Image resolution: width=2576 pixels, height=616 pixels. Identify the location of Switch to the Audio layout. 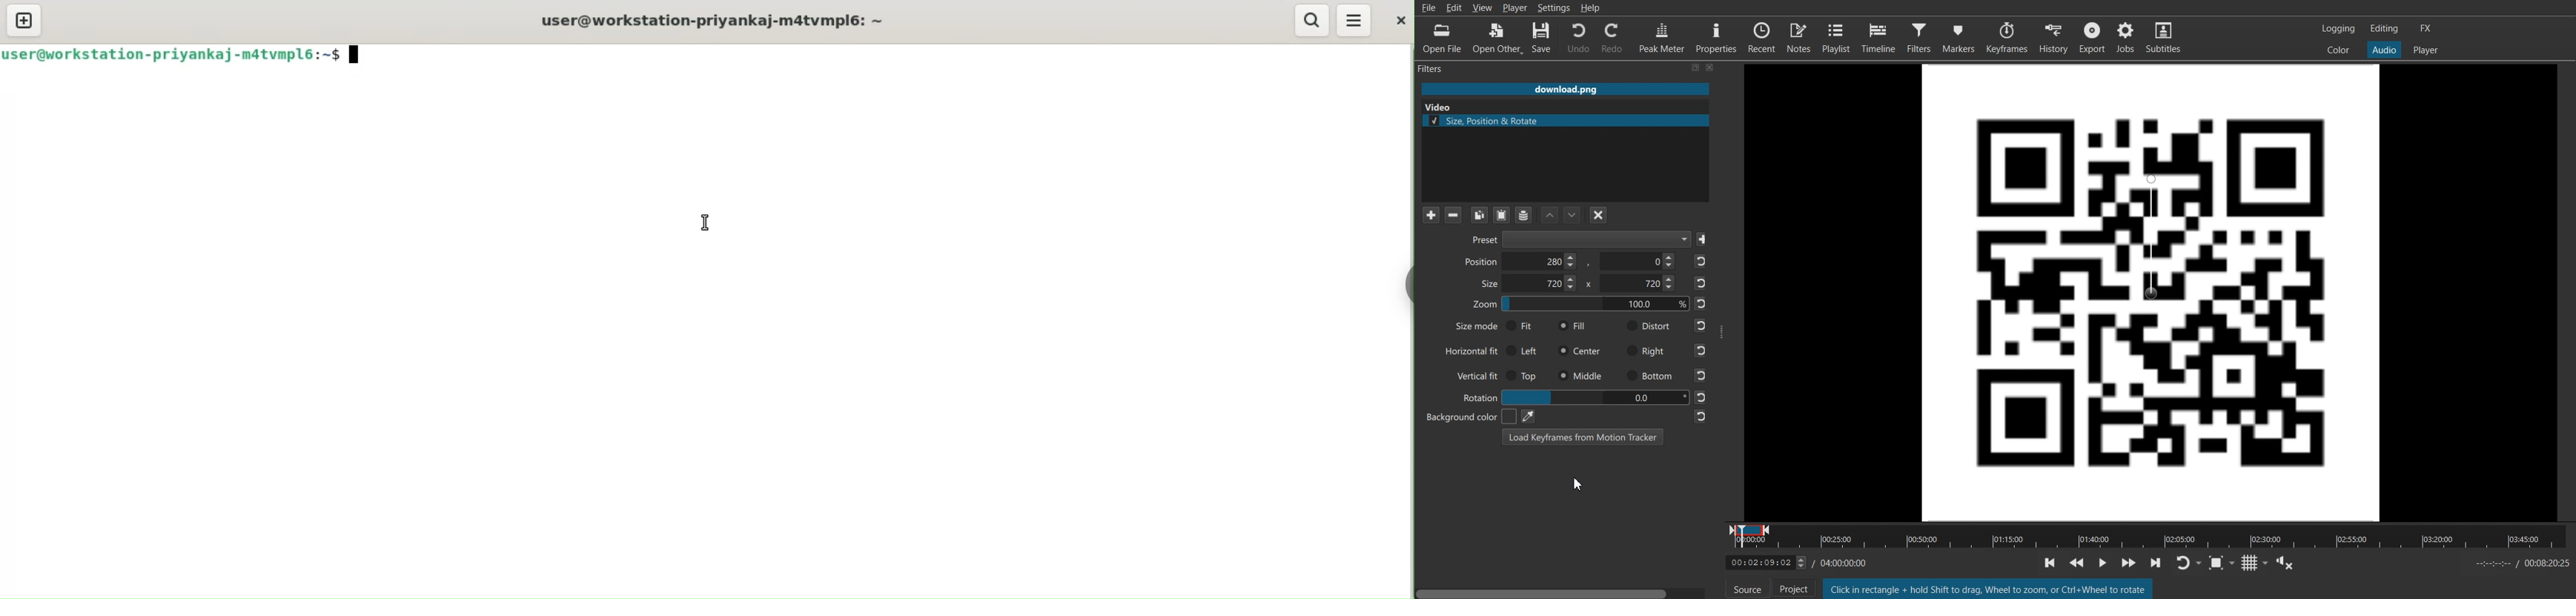
(2384, 50).